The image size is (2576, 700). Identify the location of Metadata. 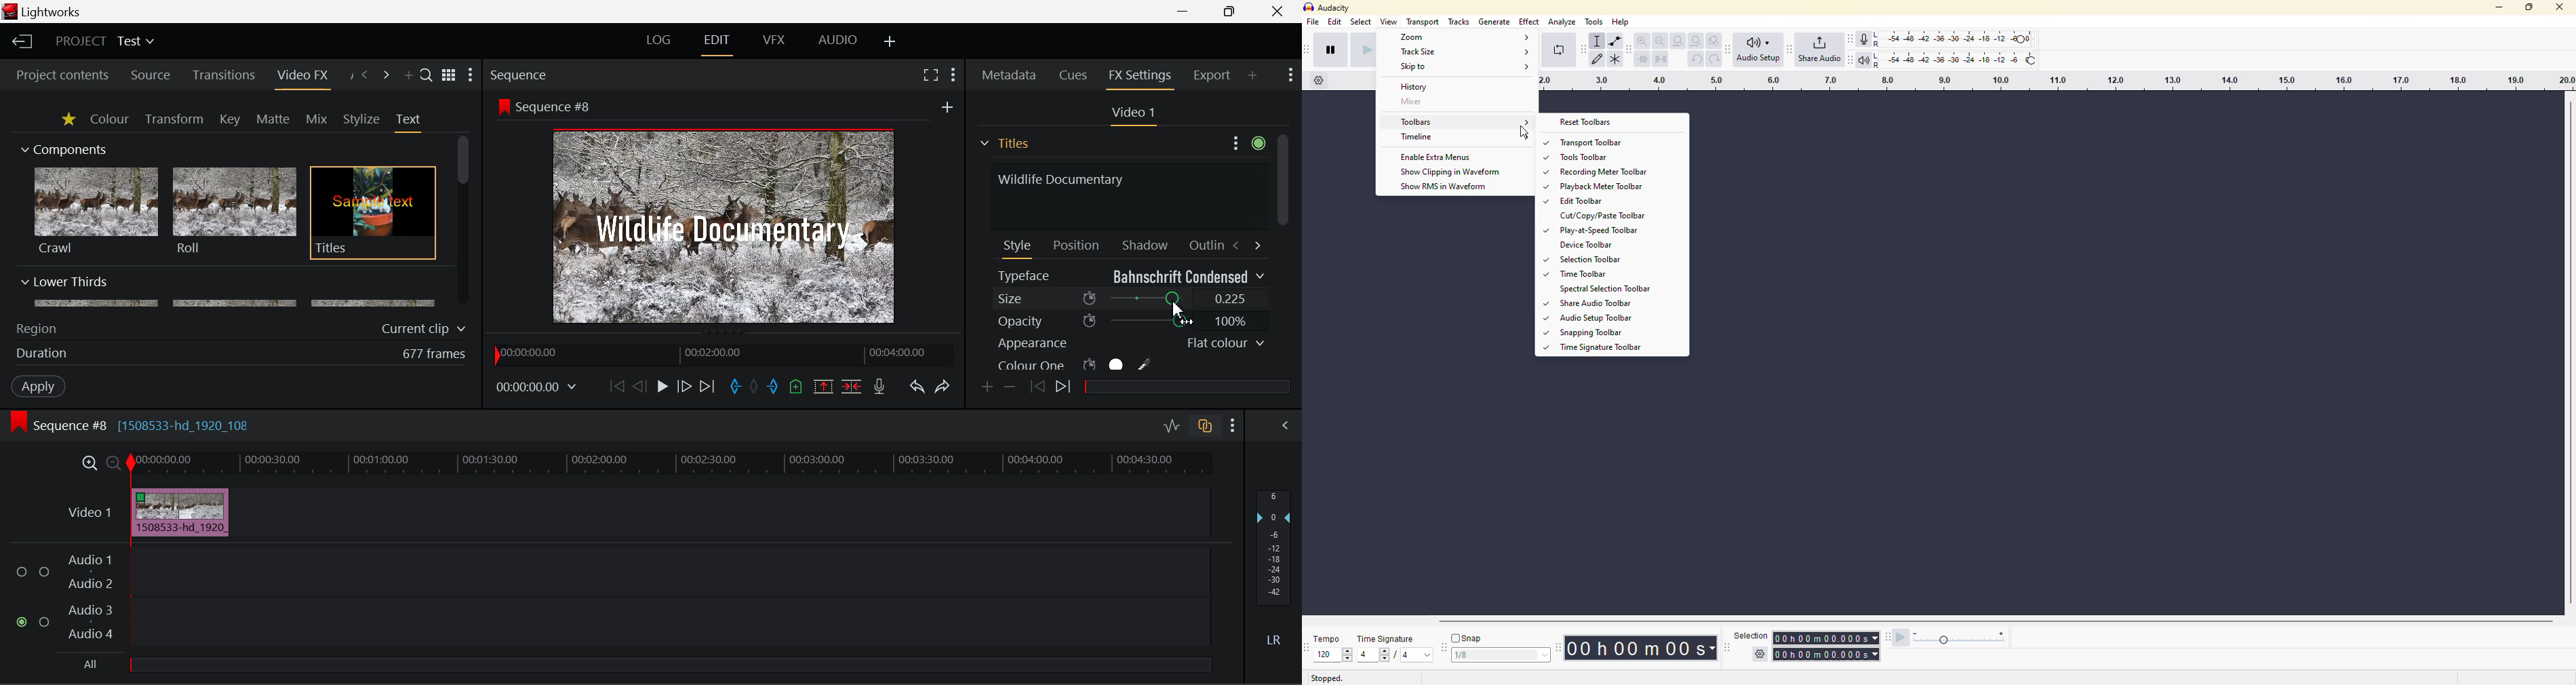
(1010, 77).